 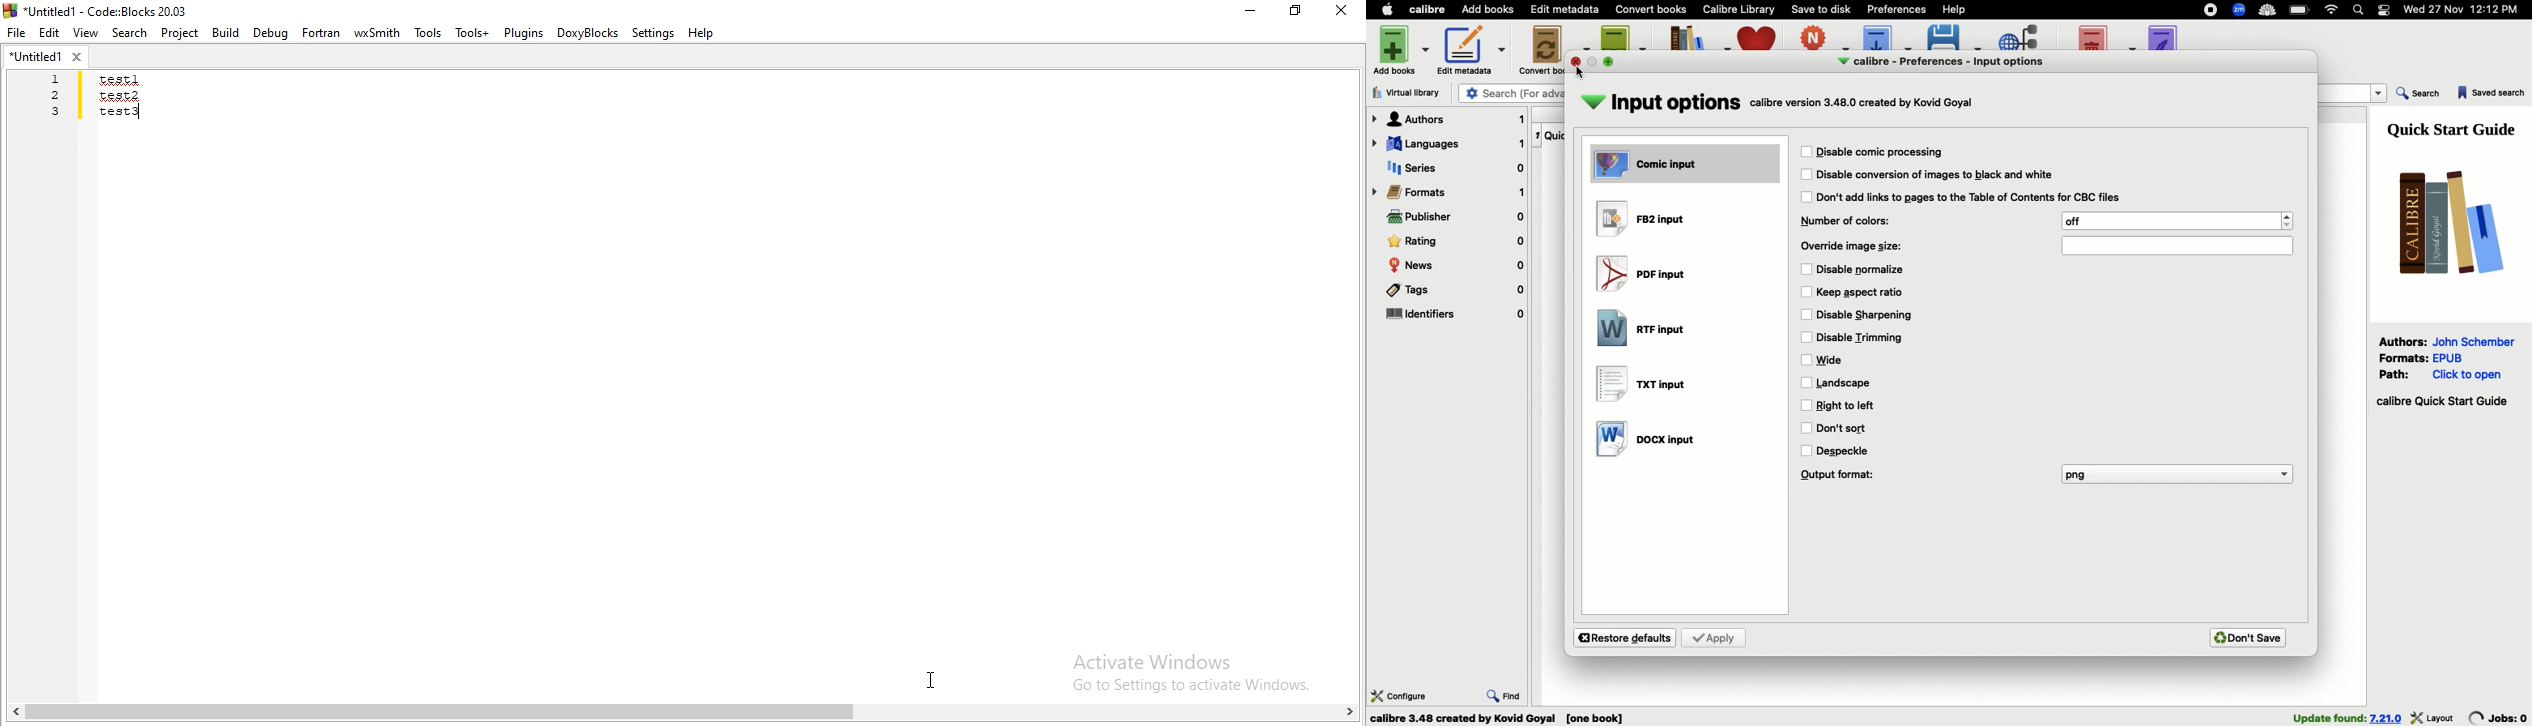 I want to click on Checkbox, so click(x=1806, y=405).